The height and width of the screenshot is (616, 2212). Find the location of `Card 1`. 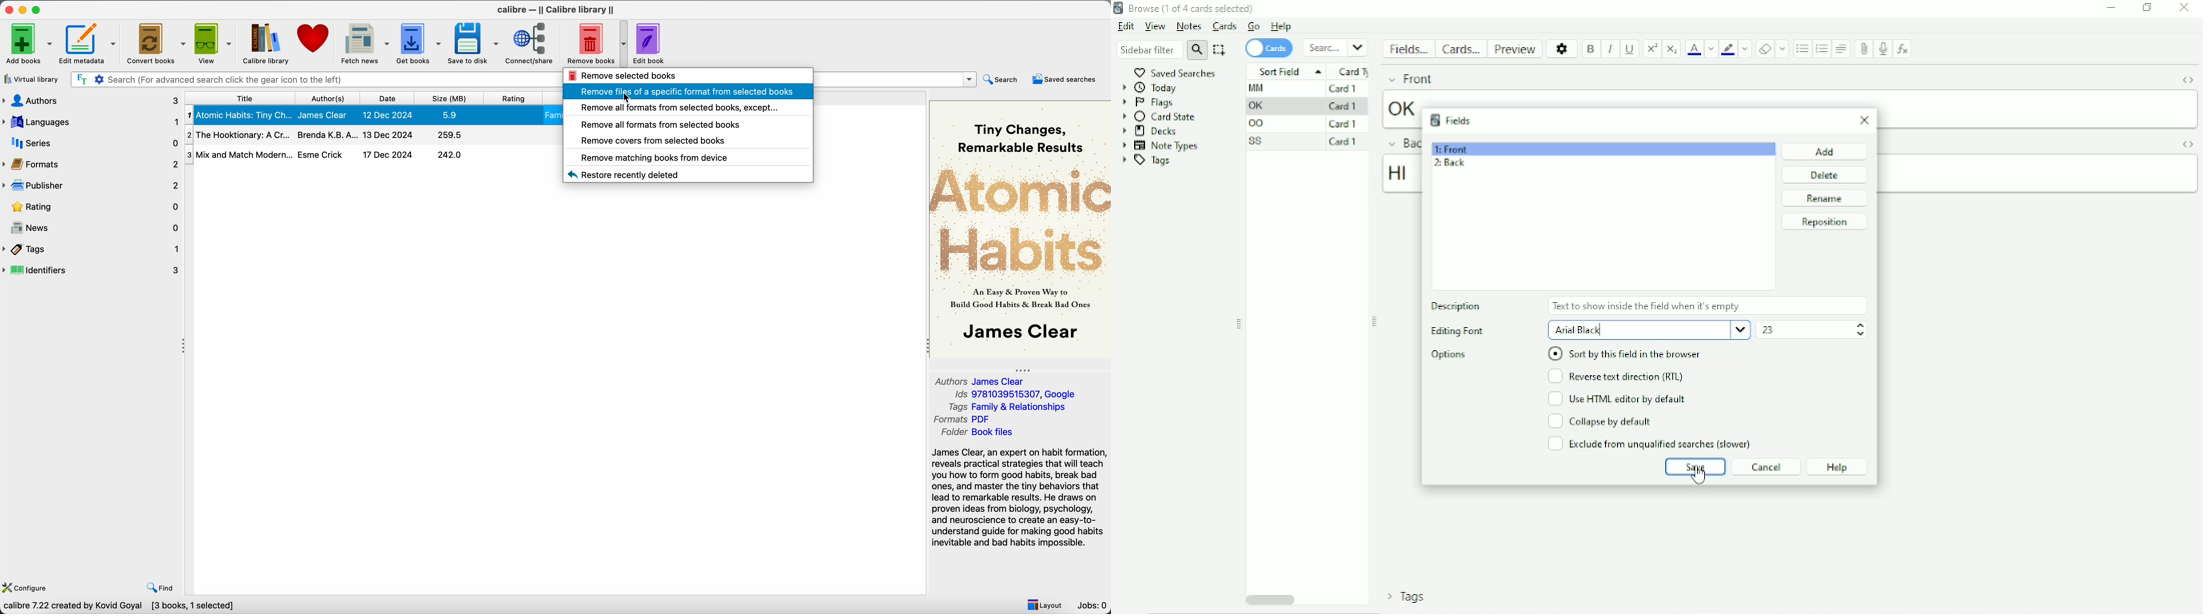

Card 1 is located at coordinates (1343, 106).